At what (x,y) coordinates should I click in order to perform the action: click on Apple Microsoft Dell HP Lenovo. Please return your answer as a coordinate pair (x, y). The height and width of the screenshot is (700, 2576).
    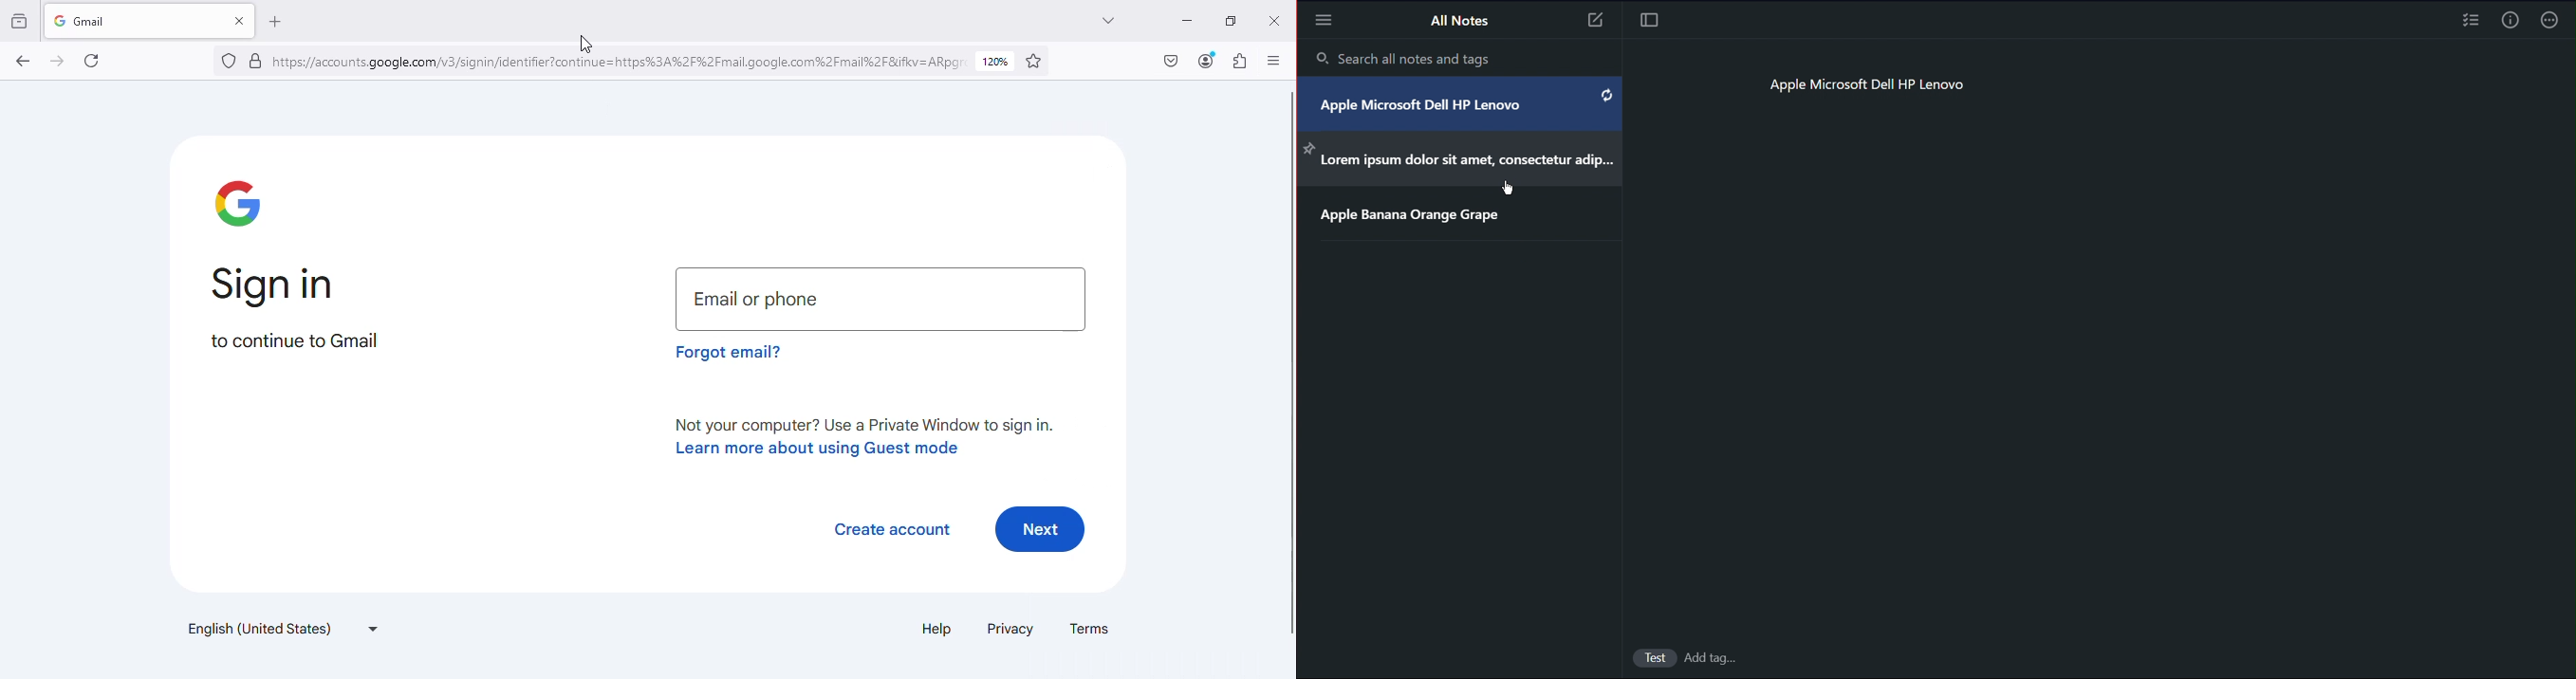
    Looking at the image, I should click on (1869, 88).